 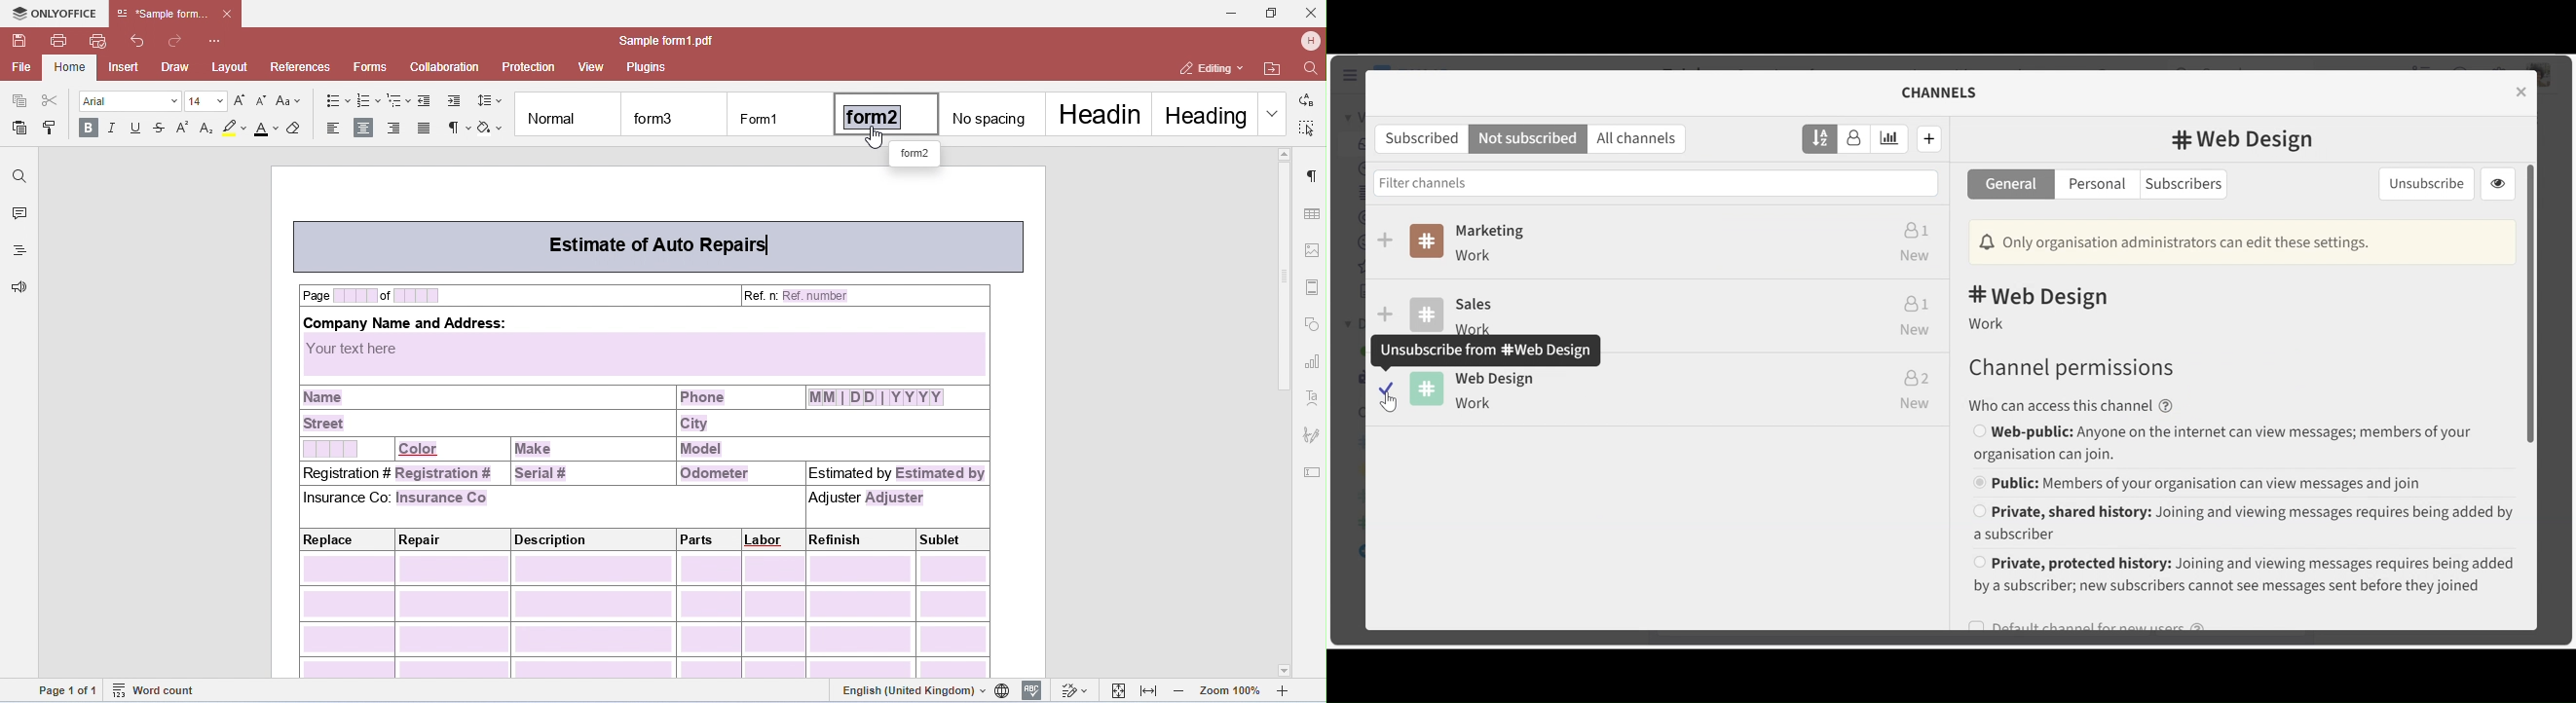 What do you see at coordinates (2043, 297) in the screenshot?
I see `#Channel` at bounding box center [2043, 297].